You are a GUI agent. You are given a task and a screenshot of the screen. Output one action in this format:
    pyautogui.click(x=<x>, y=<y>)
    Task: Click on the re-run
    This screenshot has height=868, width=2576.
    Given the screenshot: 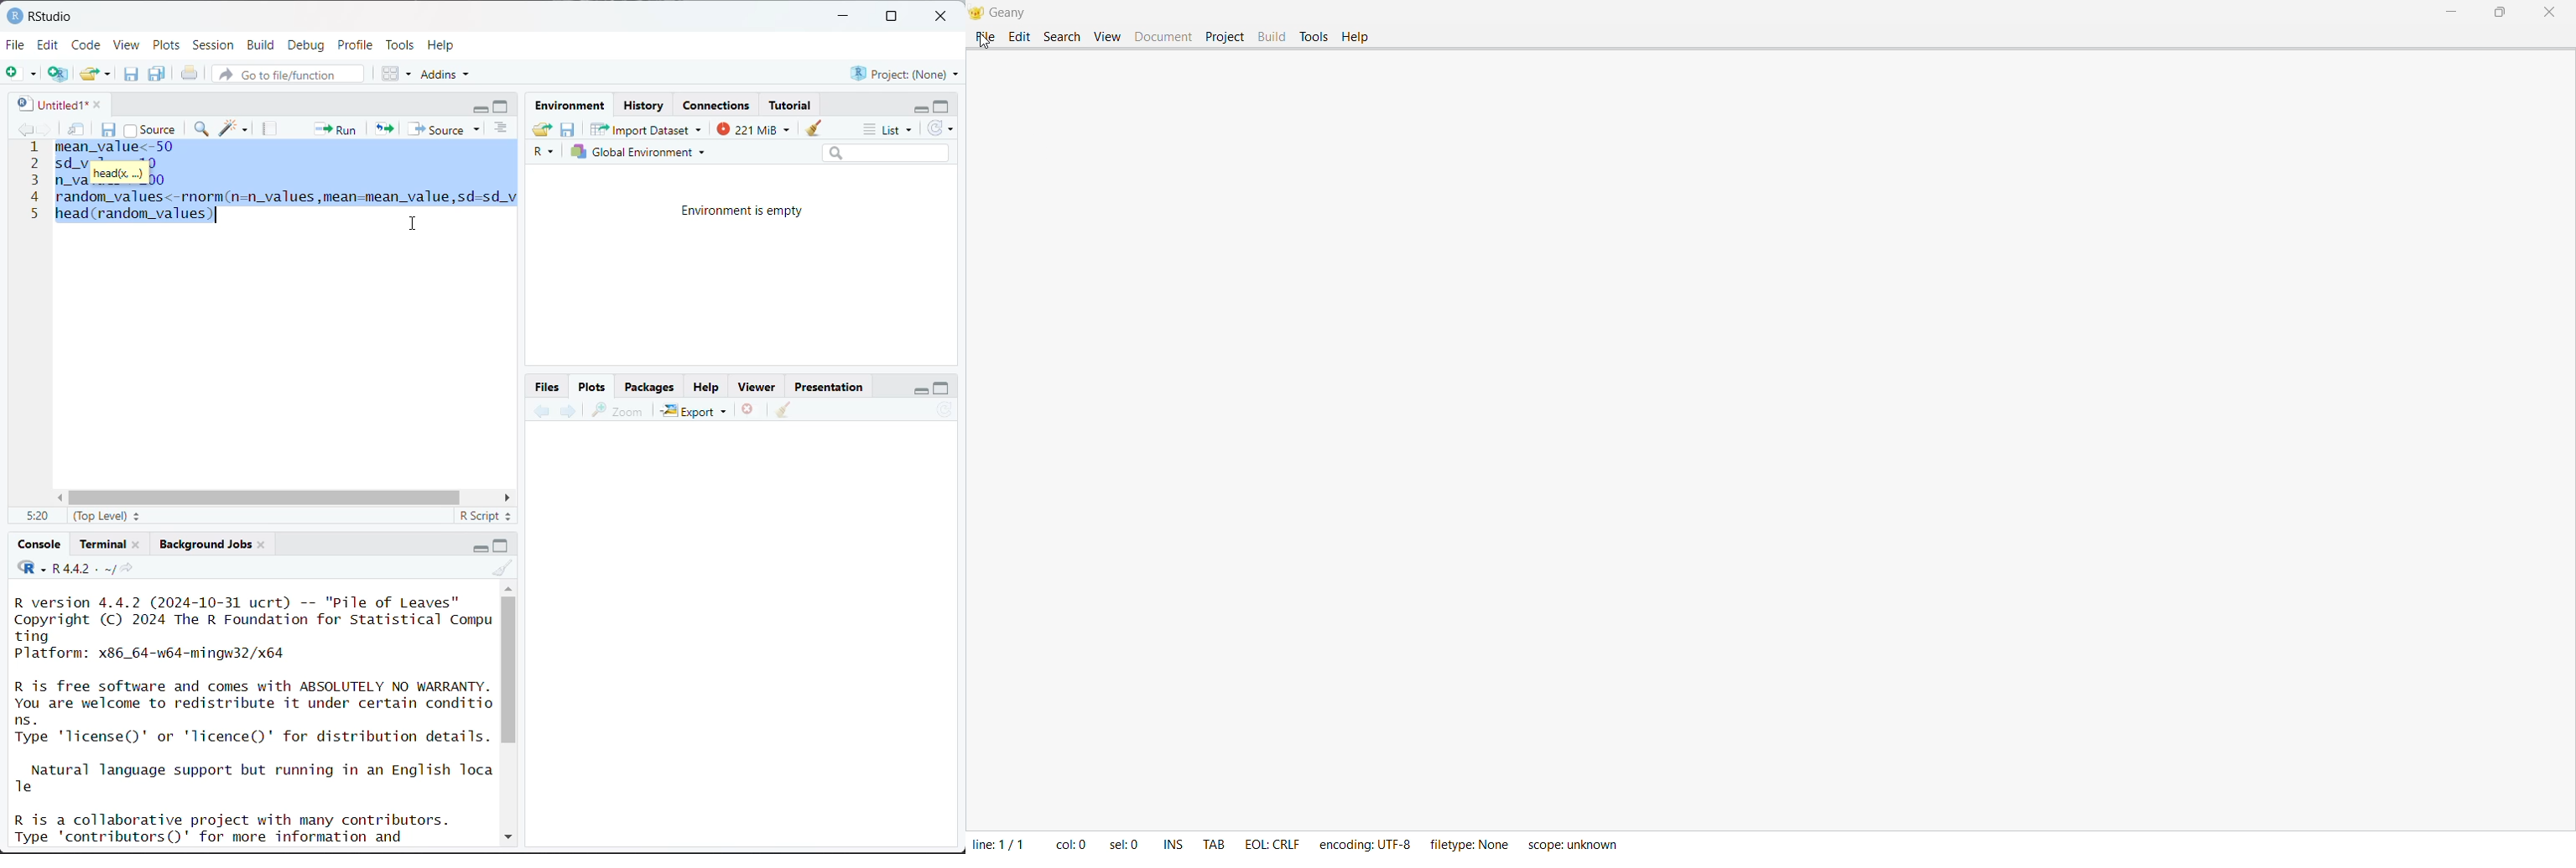 What is the action you would take?
    pyautogui.click(x=383, y=128)
    